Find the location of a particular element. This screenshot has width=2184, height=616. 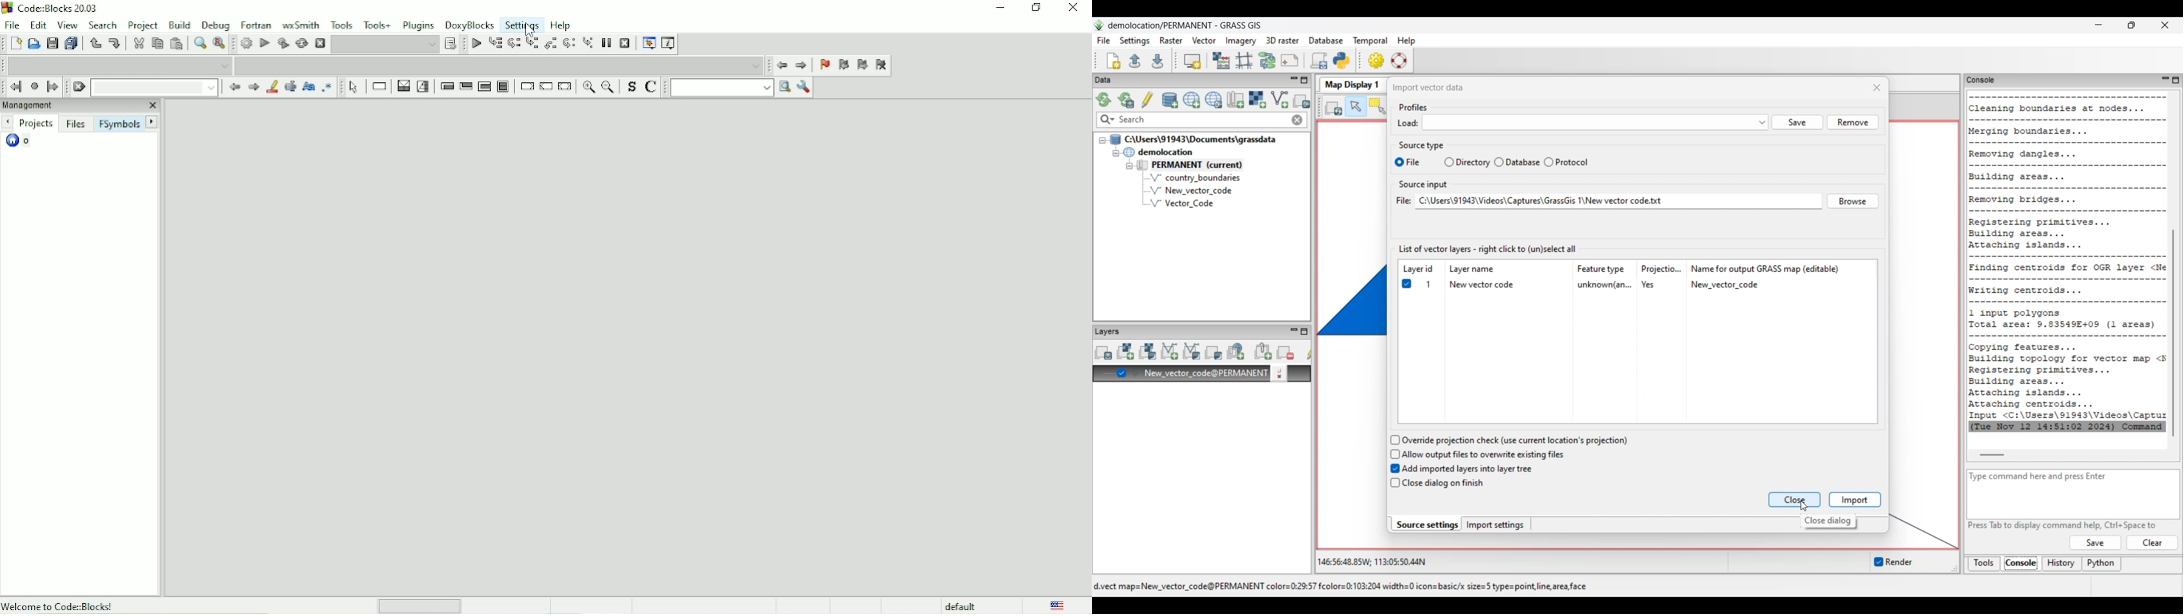

Save is located at coordinates (51, 43).